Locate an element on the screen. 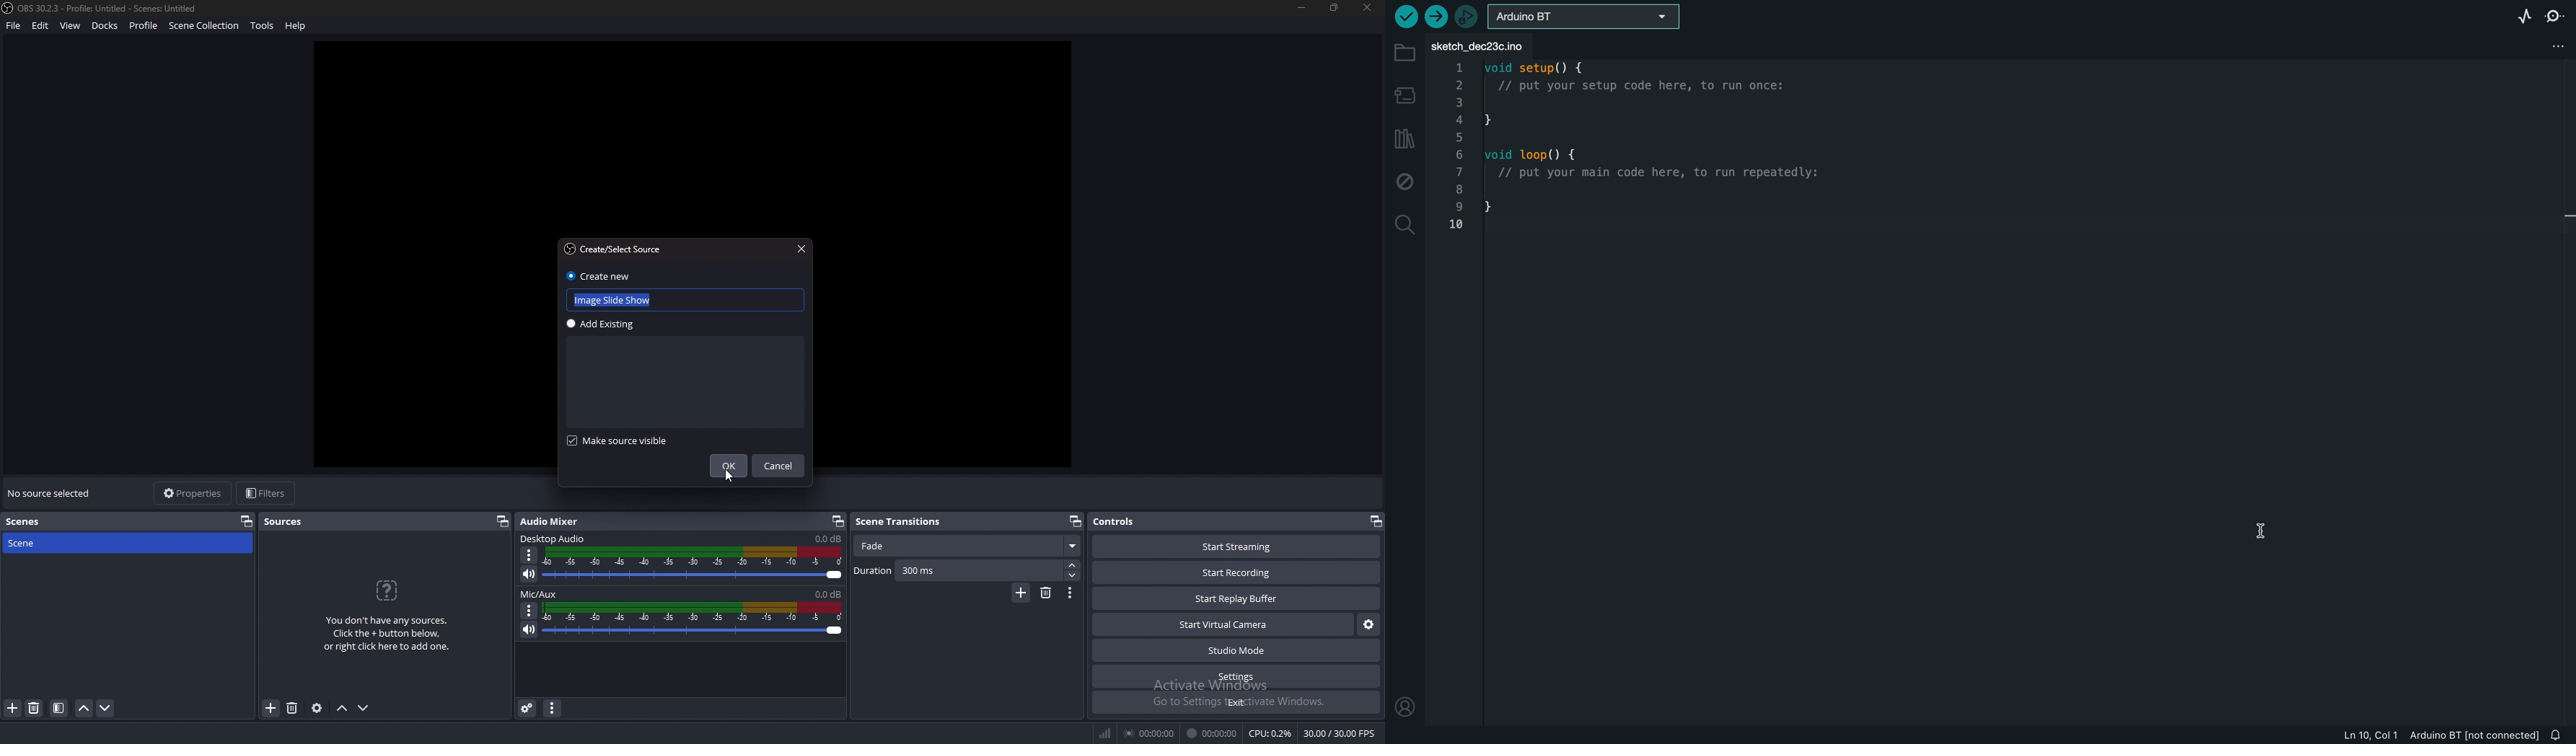  transition properties is located at coordinates (1071, 593).